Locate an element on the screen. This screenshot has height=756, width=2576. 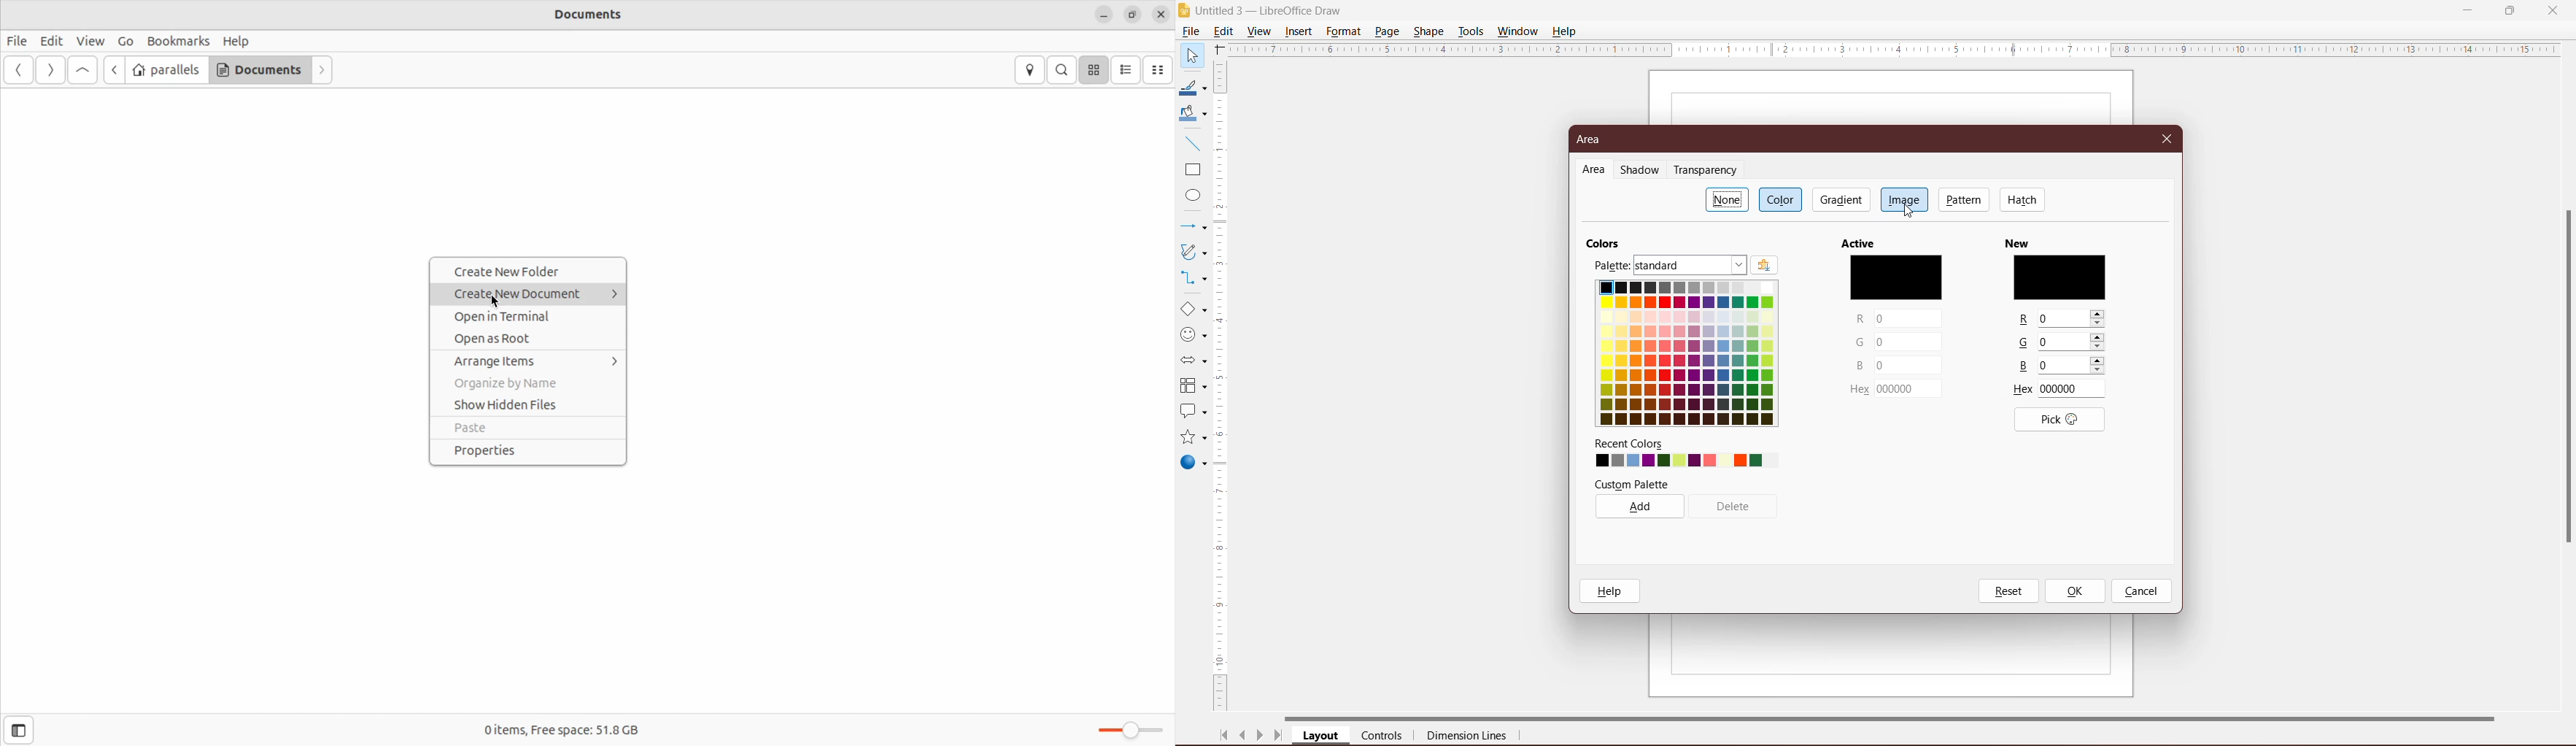
next  is located at coordinates (324, 70).